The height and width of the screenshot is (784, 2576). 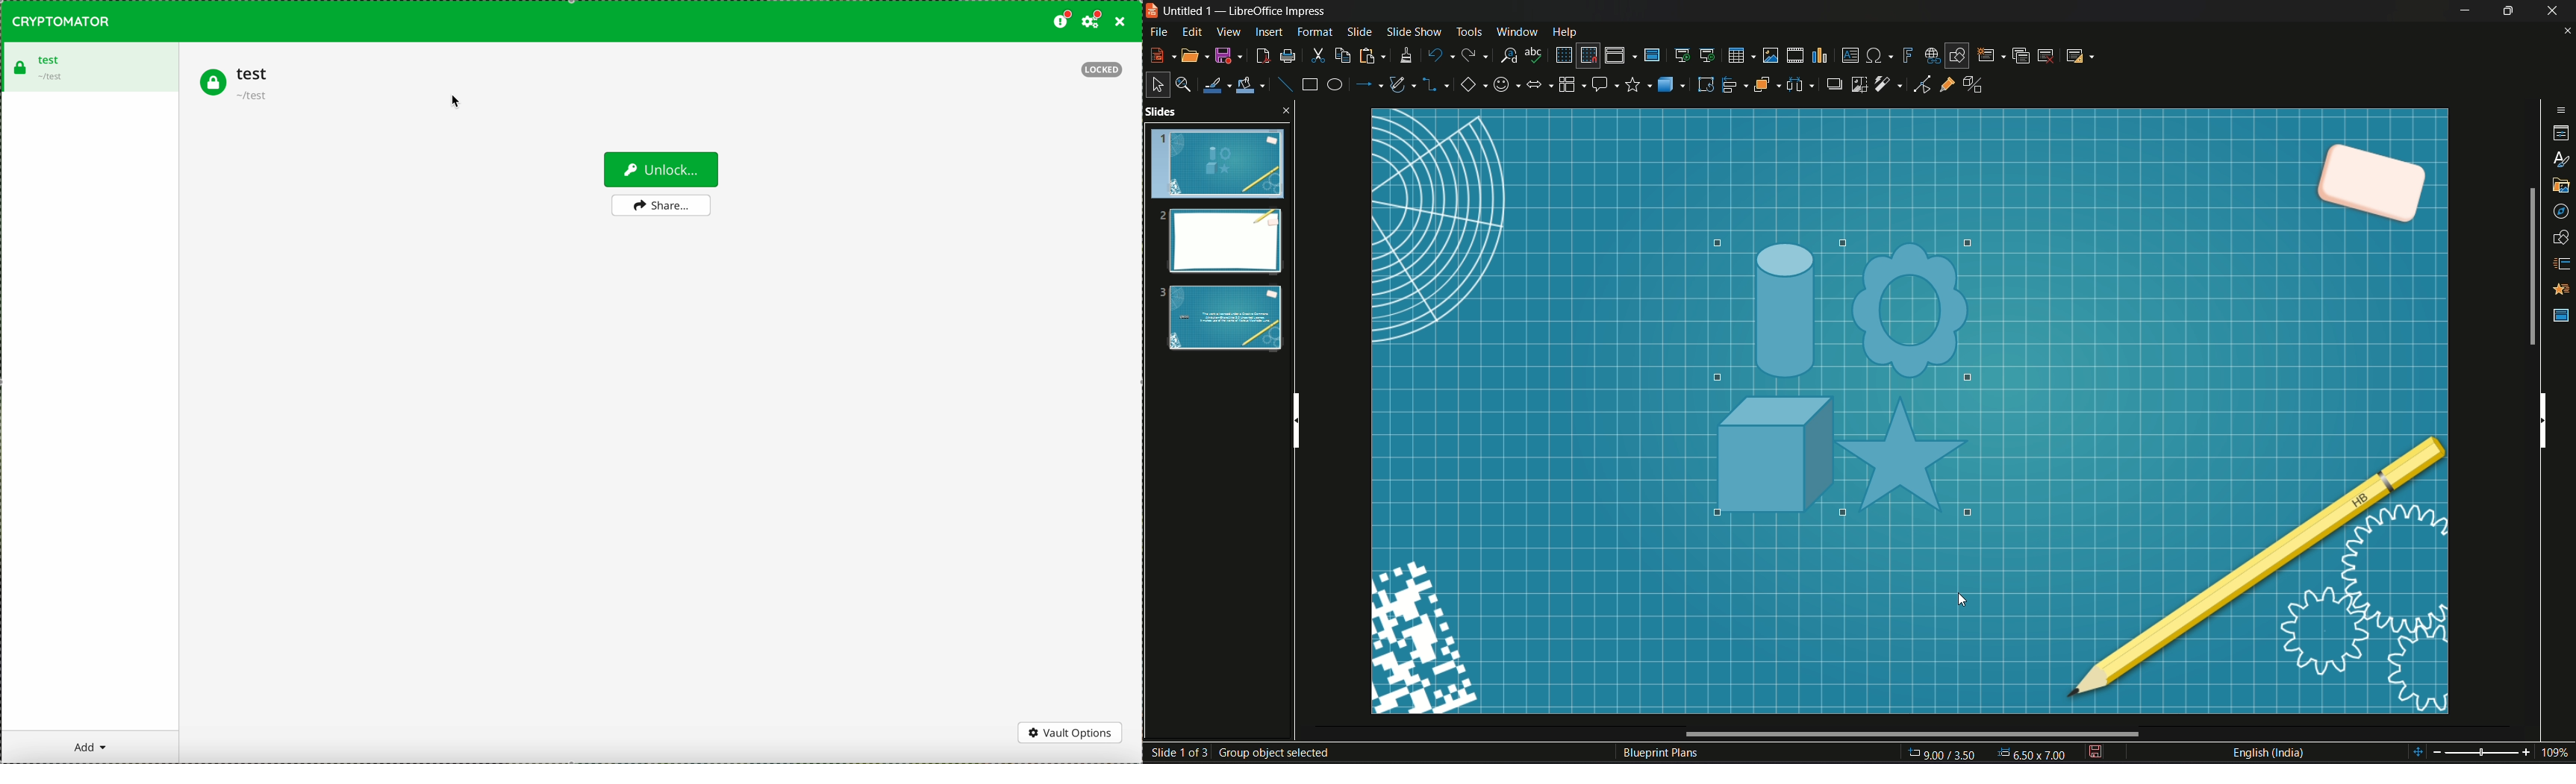 What do you see at coordinates (1370, 56) in the screenshot?
I see `paste` at bounding box center [1370, 56].